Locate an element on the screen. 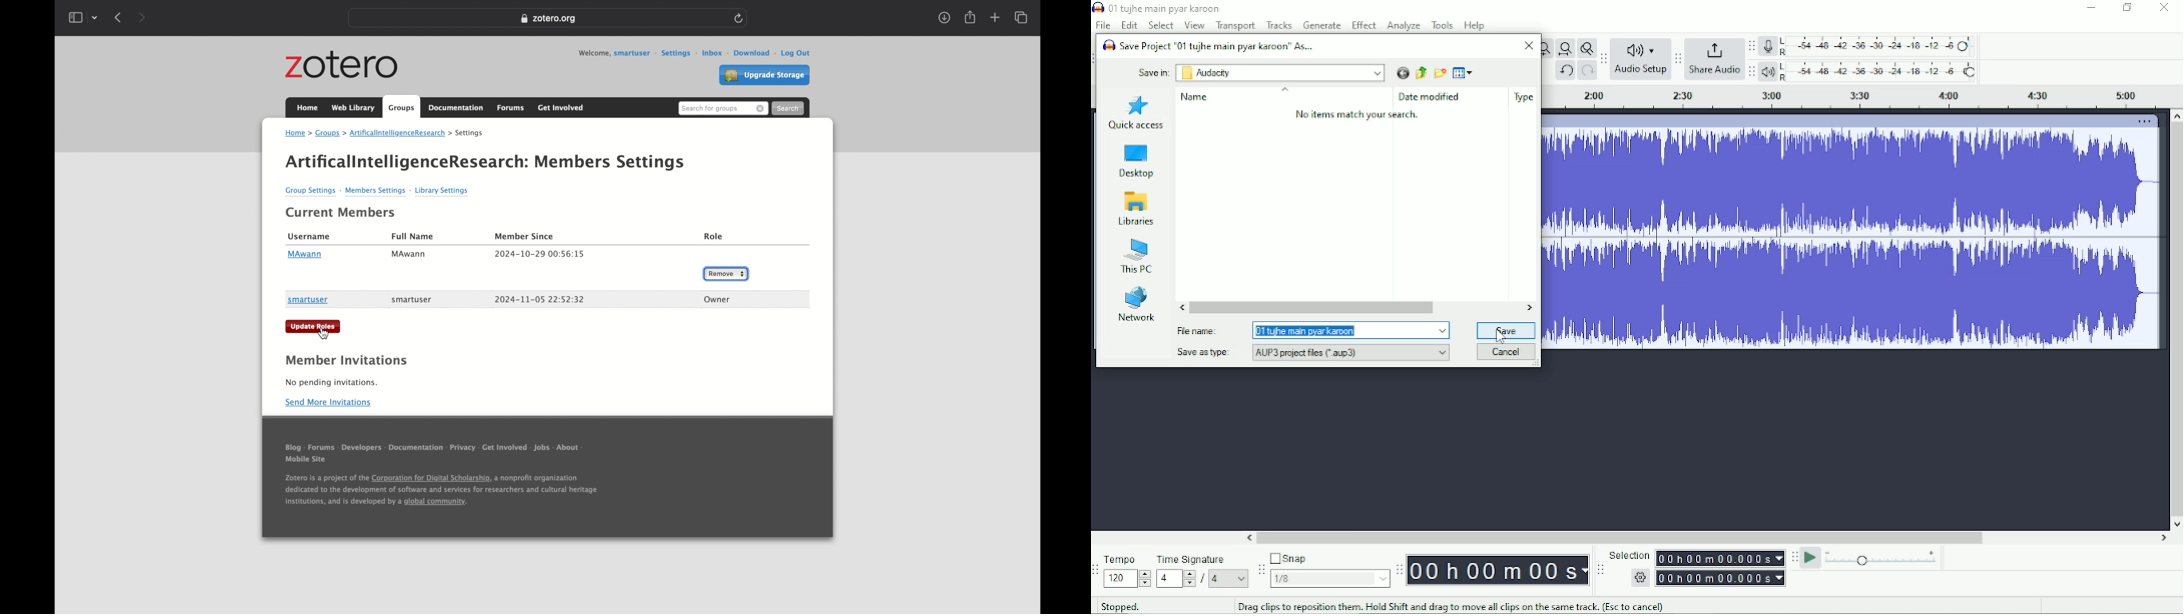 This screenshot has width=2184, height=616. get involved is located at coordinates (562, 107).